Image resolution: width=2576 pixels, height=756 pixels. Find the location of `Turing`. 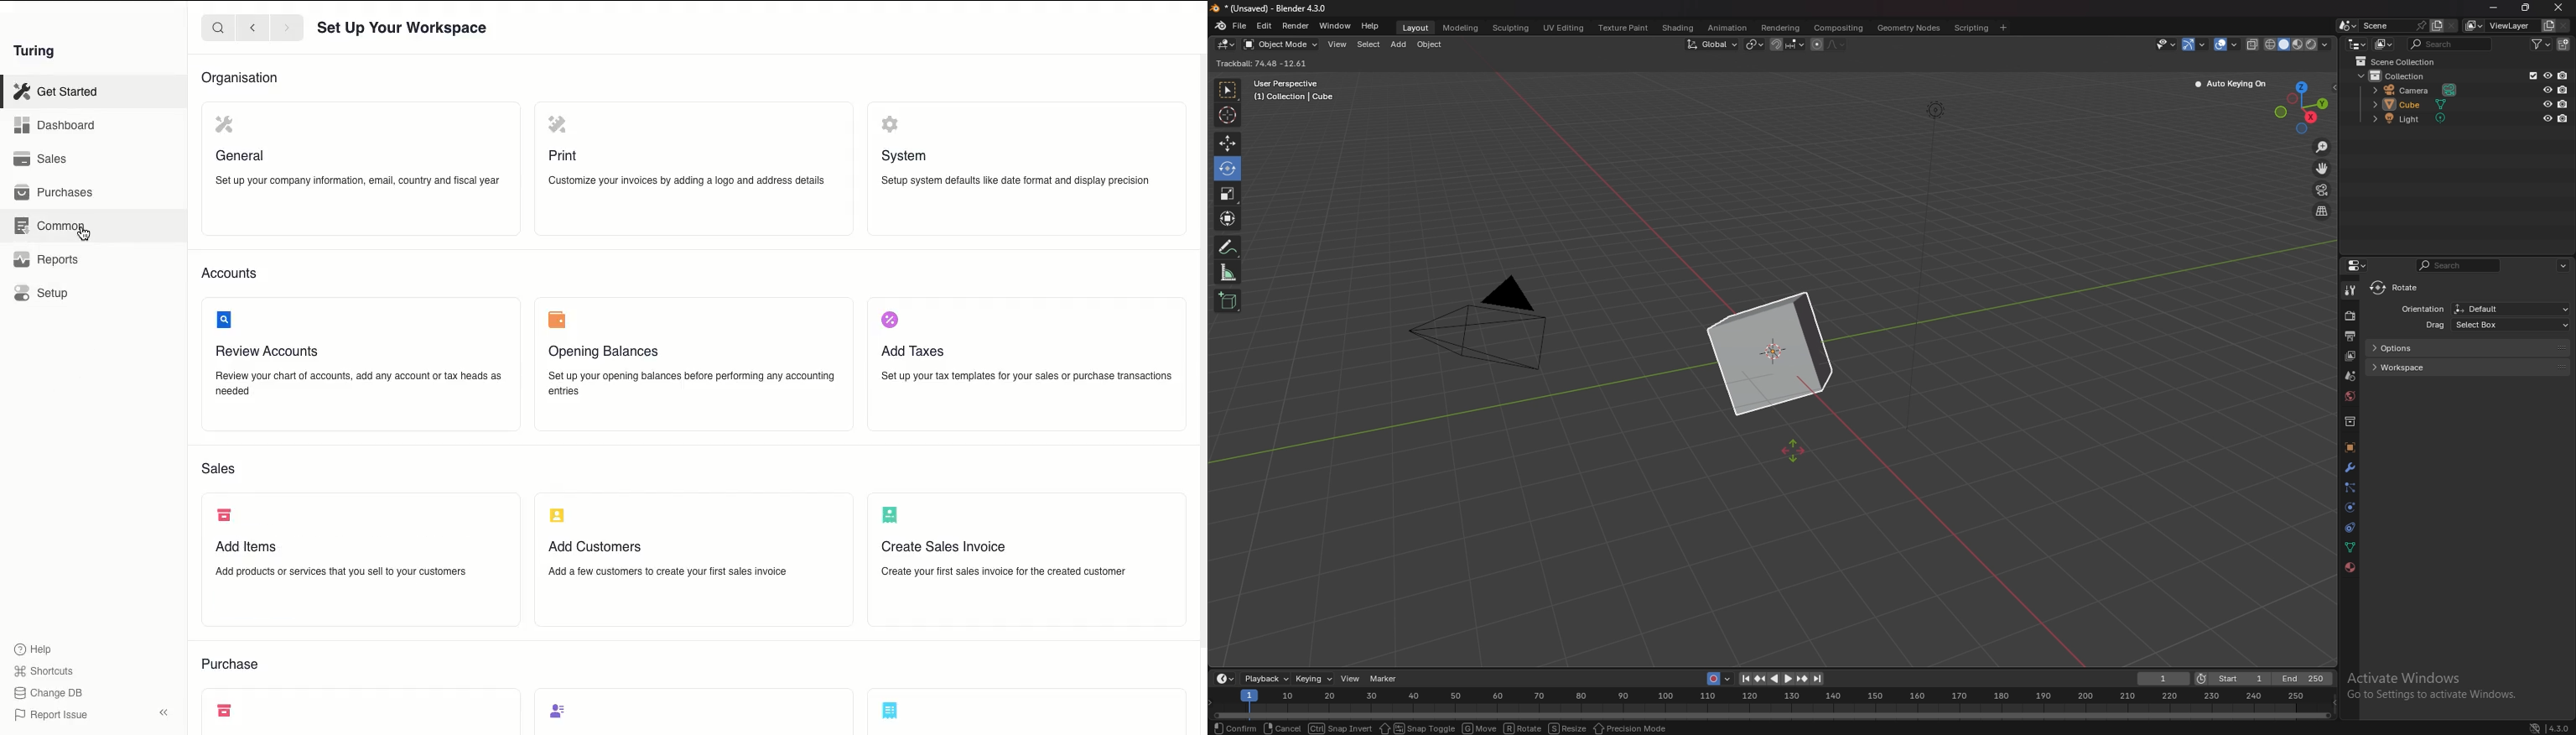

Turing is located at coordinates (38, 52).